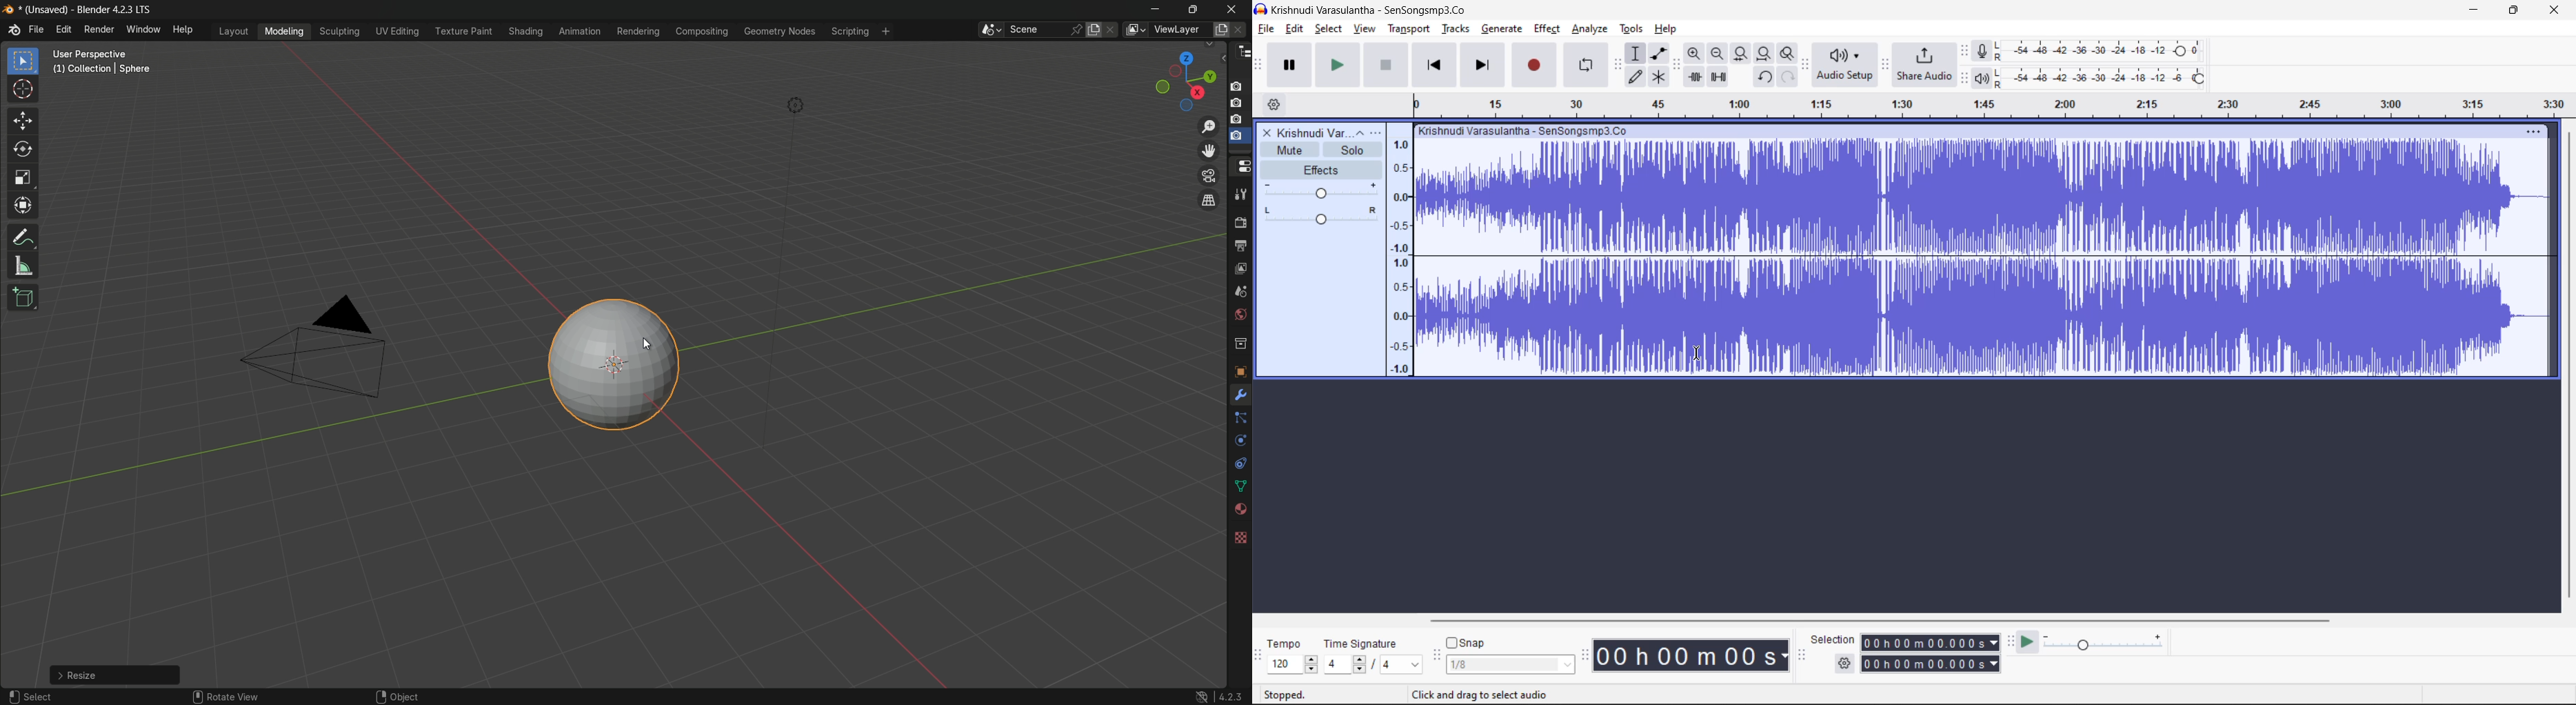 This screenshot has height=728, width=2576. What do you see at coordinates (1135, 29) in the screenshot?
I see `browse views` at bounding box center [1135, 29].